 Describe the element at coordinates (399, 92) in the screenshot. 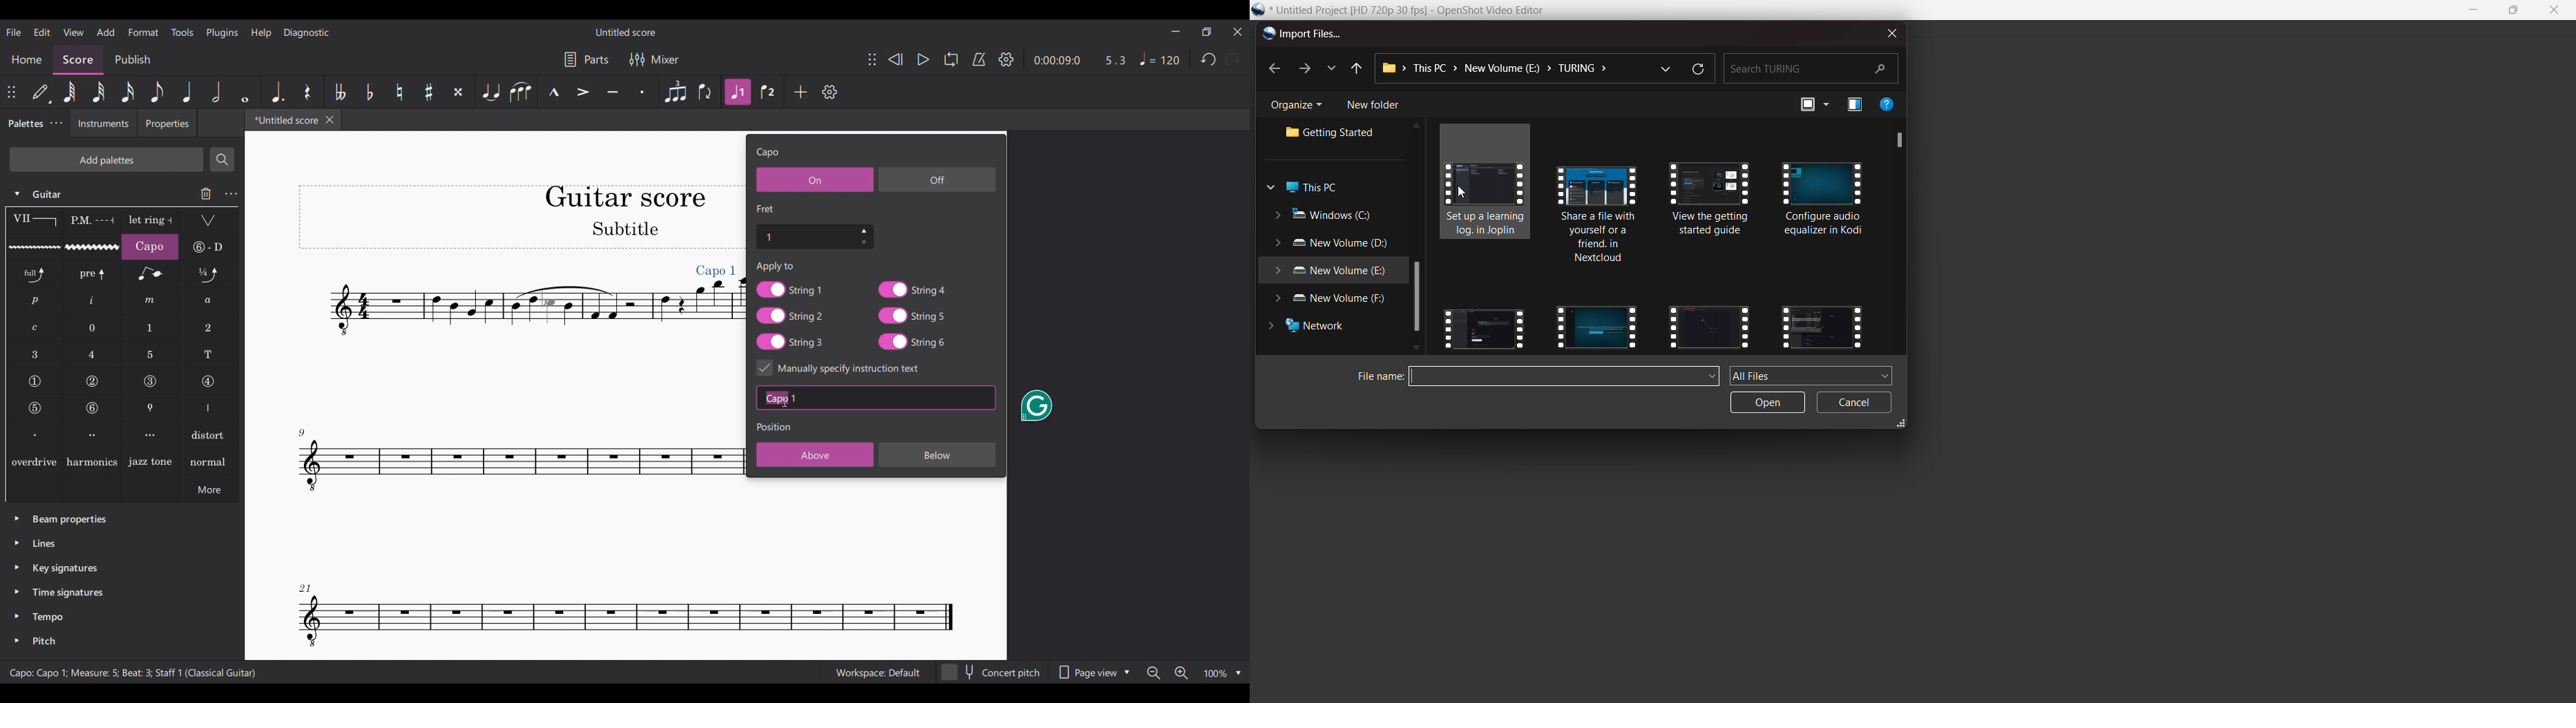

I see `Toggle natural` at that location.